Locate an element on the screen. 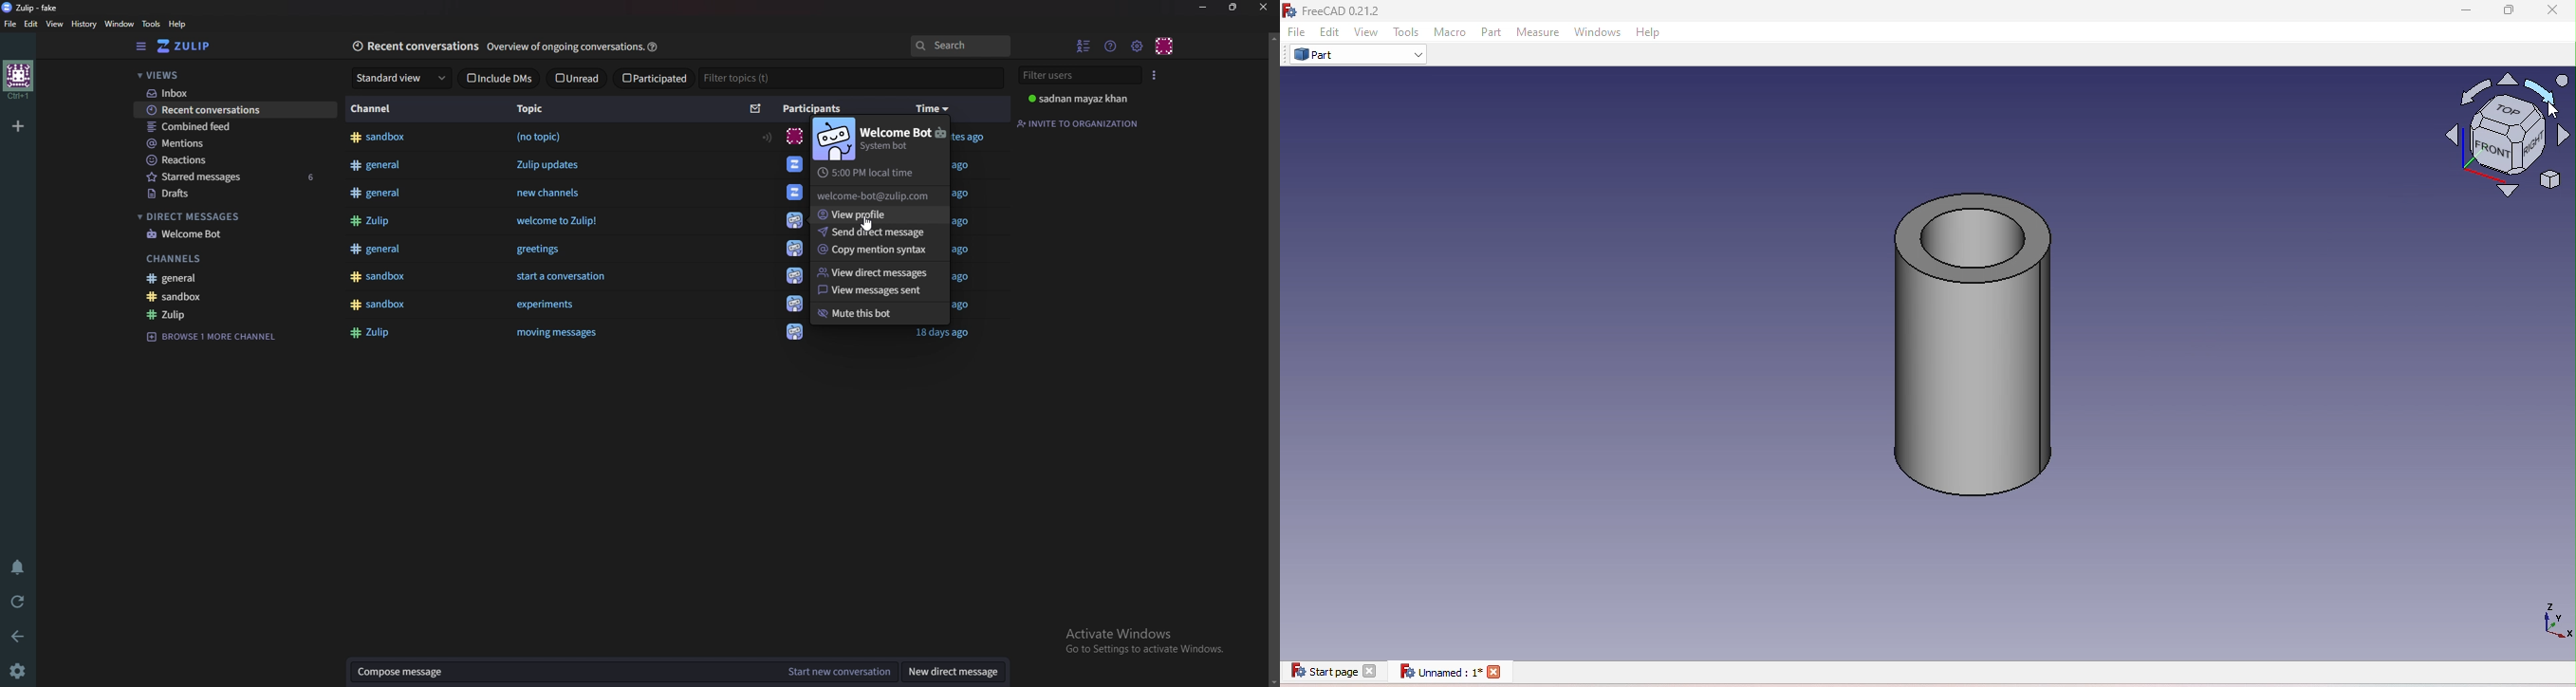  sandbox is located at coordinates (238, 296).